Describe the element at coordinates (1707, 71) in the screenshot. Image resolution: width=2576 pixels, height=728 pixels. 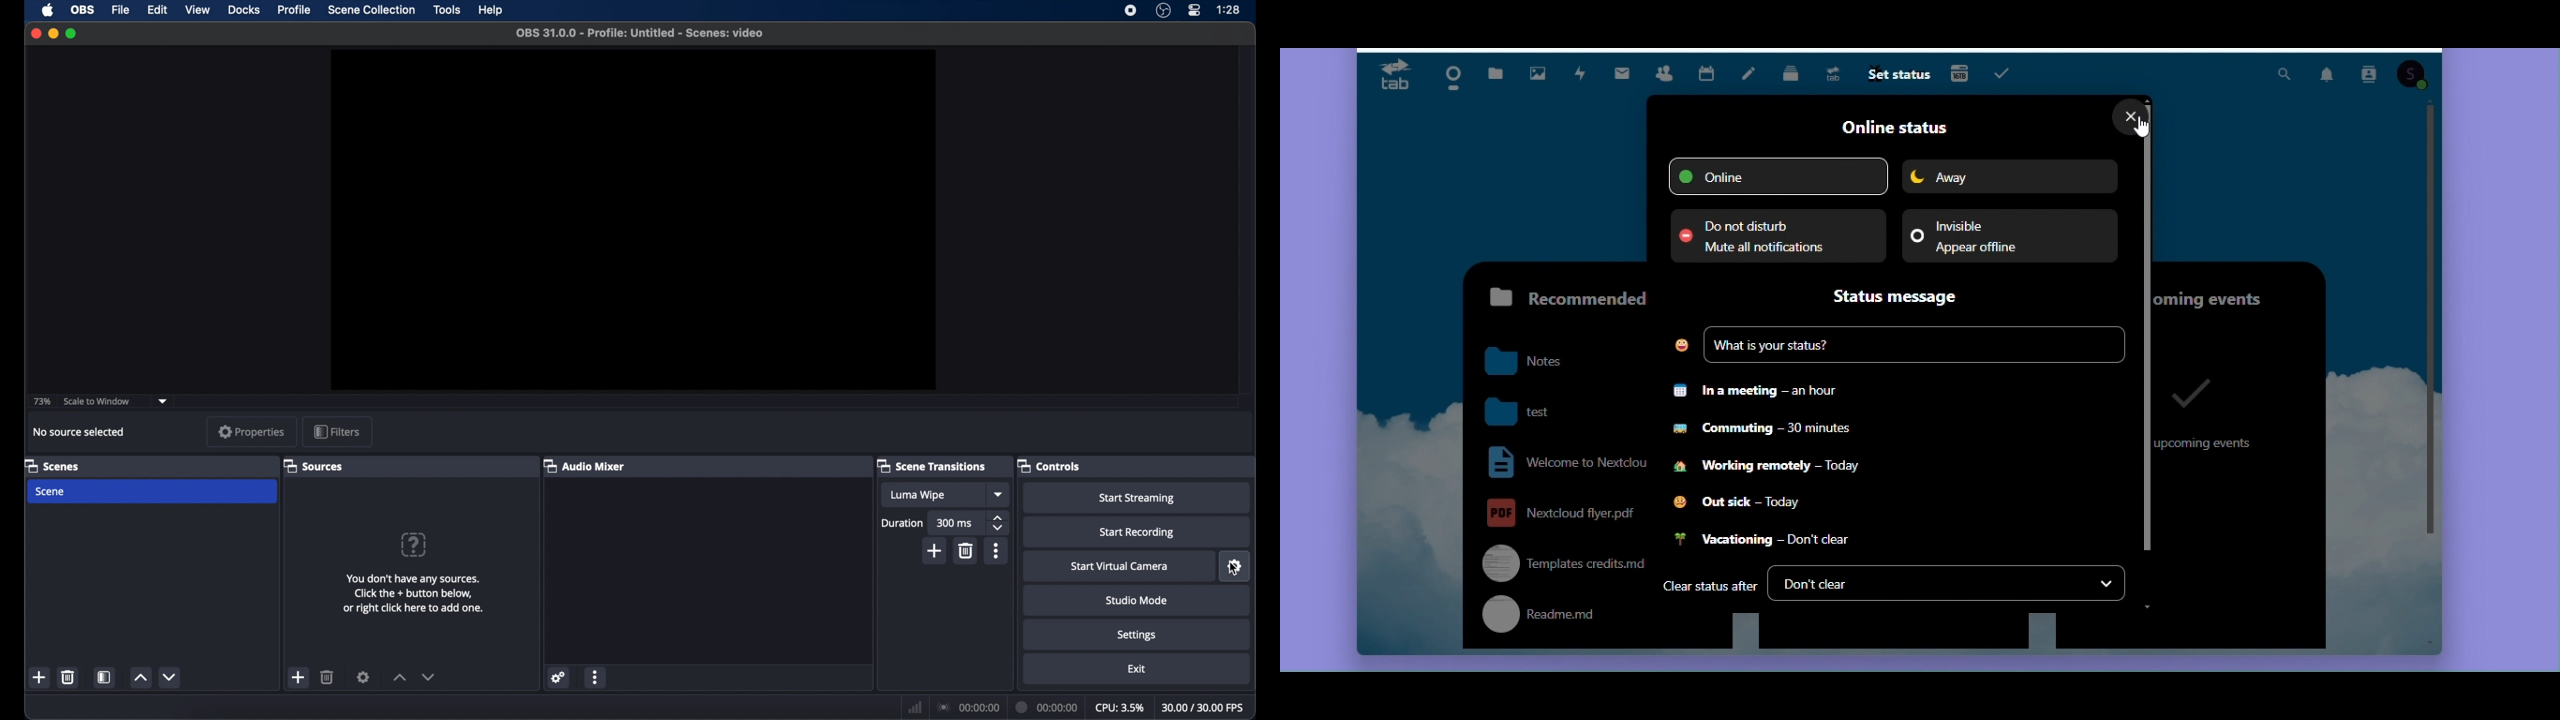
I see `Calendar` at that location.